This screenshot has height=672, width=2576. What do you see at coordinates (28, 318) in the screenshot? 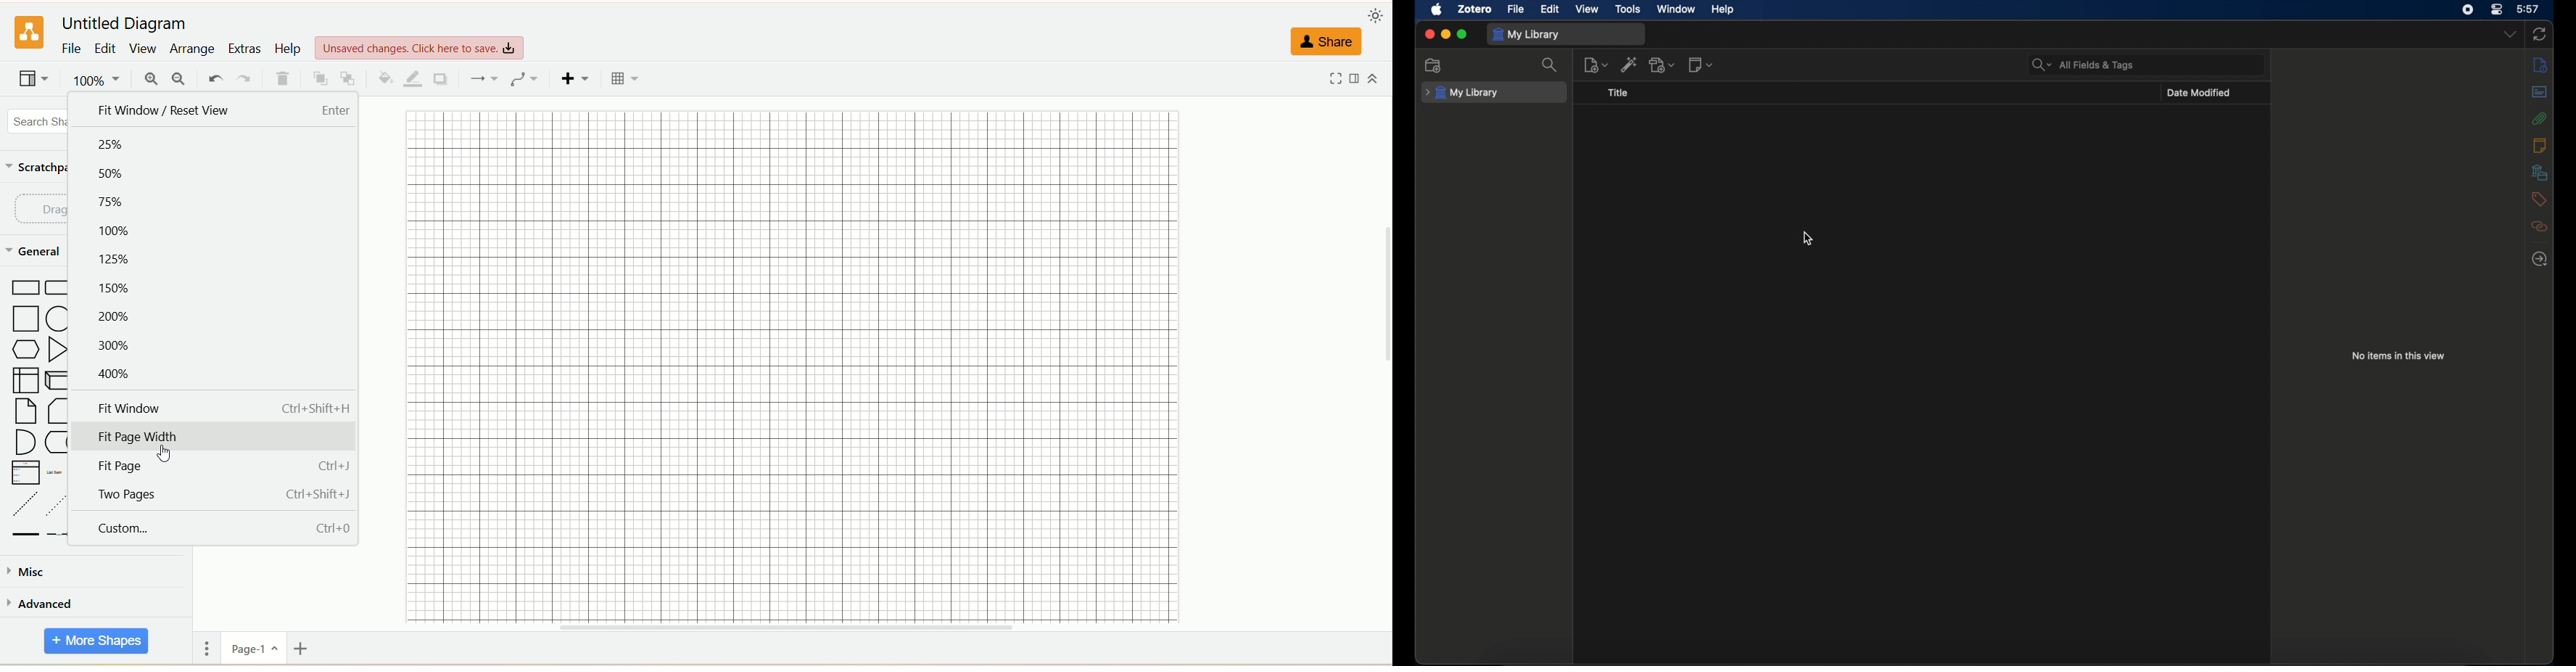
I see `square` at bounding box center [28, 318].